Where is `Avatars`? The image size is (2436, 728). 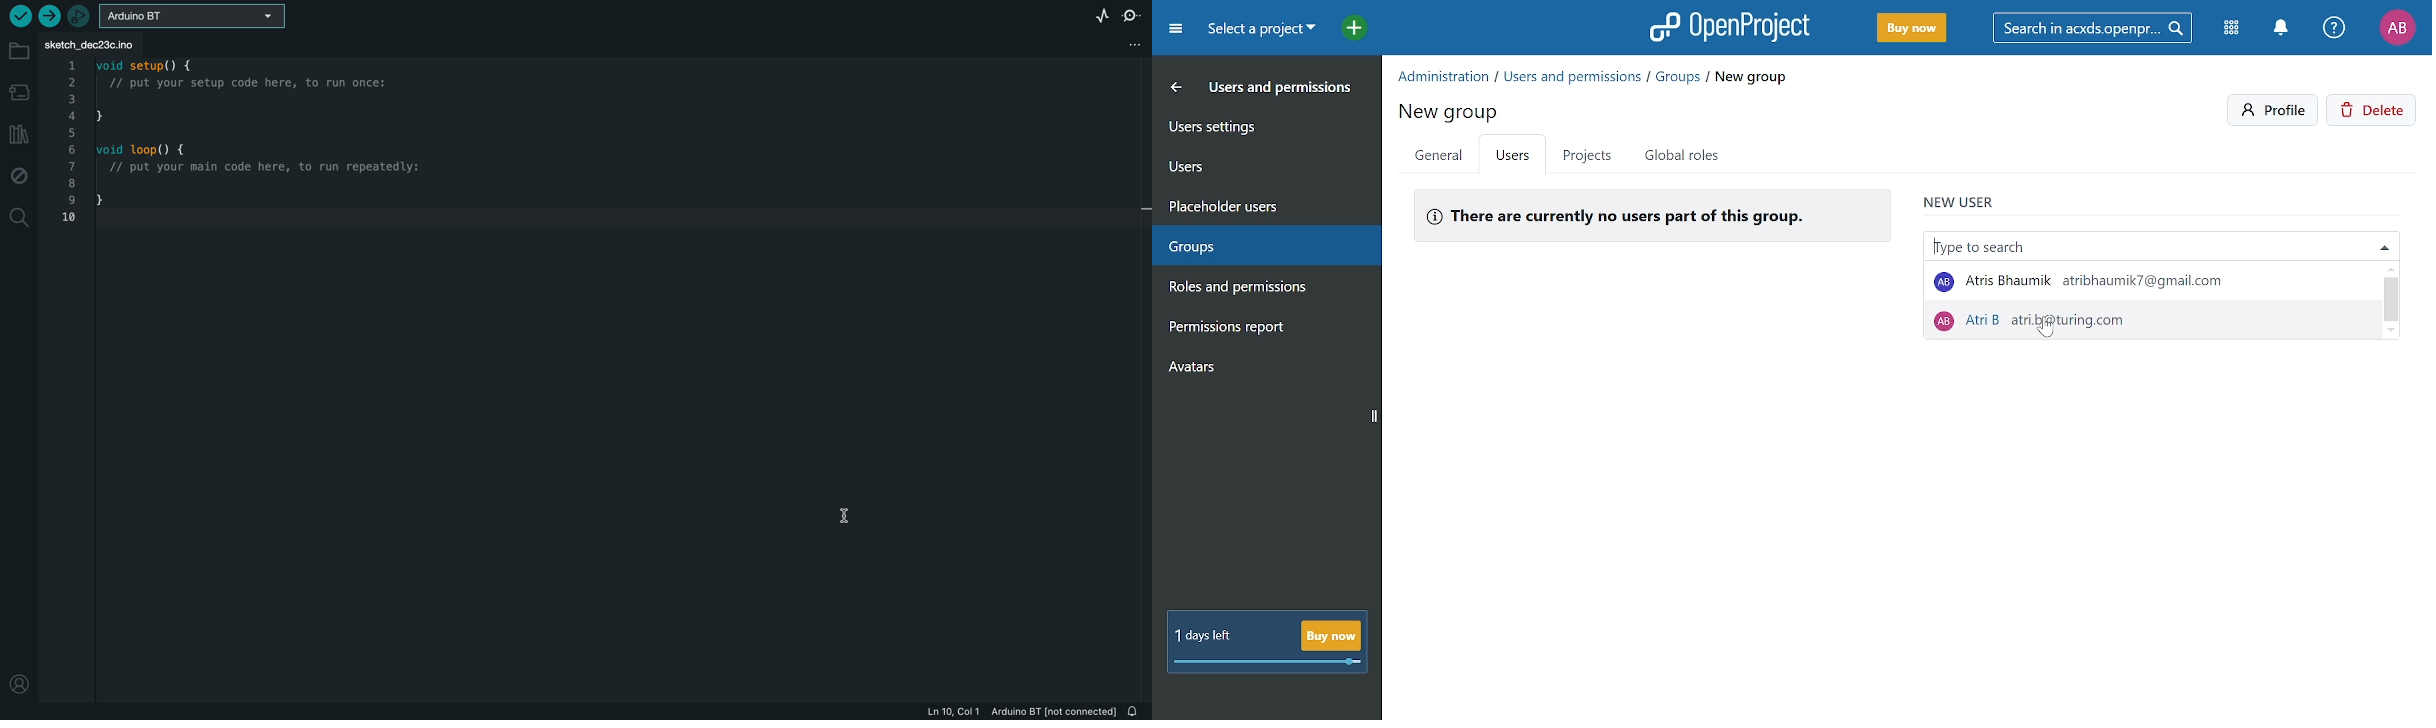
Avatars is located at coordinates (1263, 371).